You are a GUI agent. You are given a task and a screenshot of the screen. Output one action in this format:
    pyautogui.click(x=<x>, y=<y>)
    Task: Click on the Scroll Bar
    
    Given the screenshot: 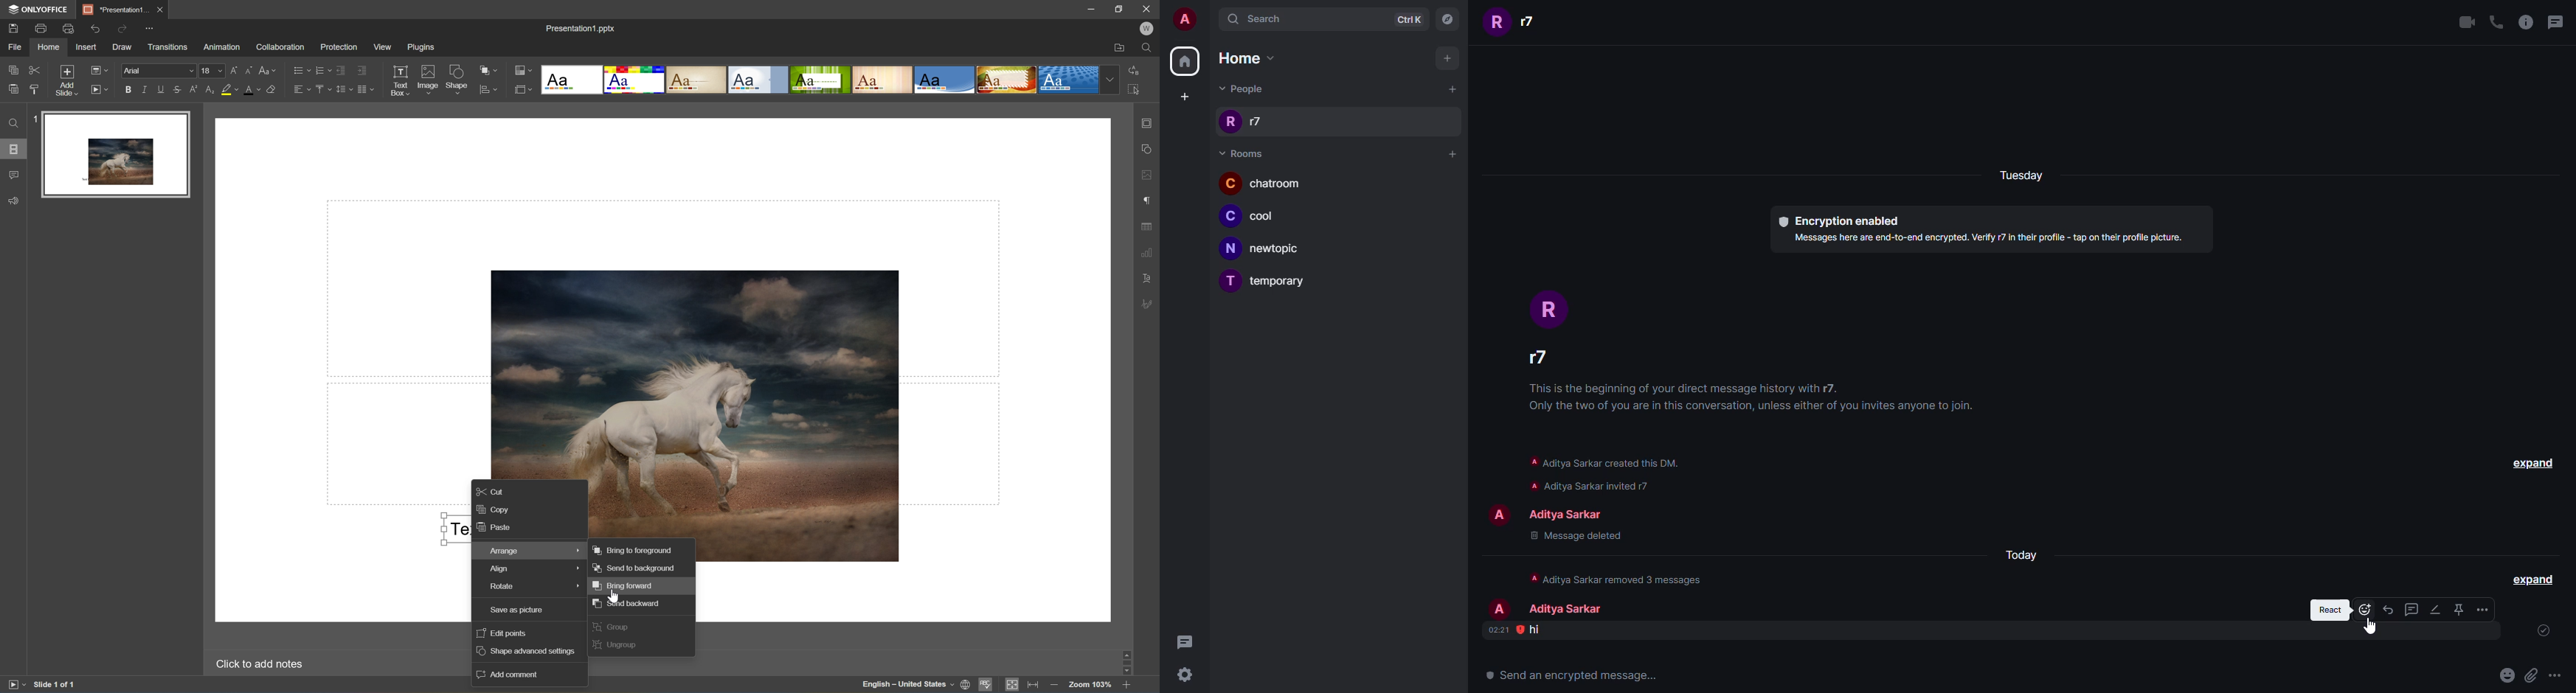 What is the action you would take?
    pyautogui.click(x=1129, y=660)
    